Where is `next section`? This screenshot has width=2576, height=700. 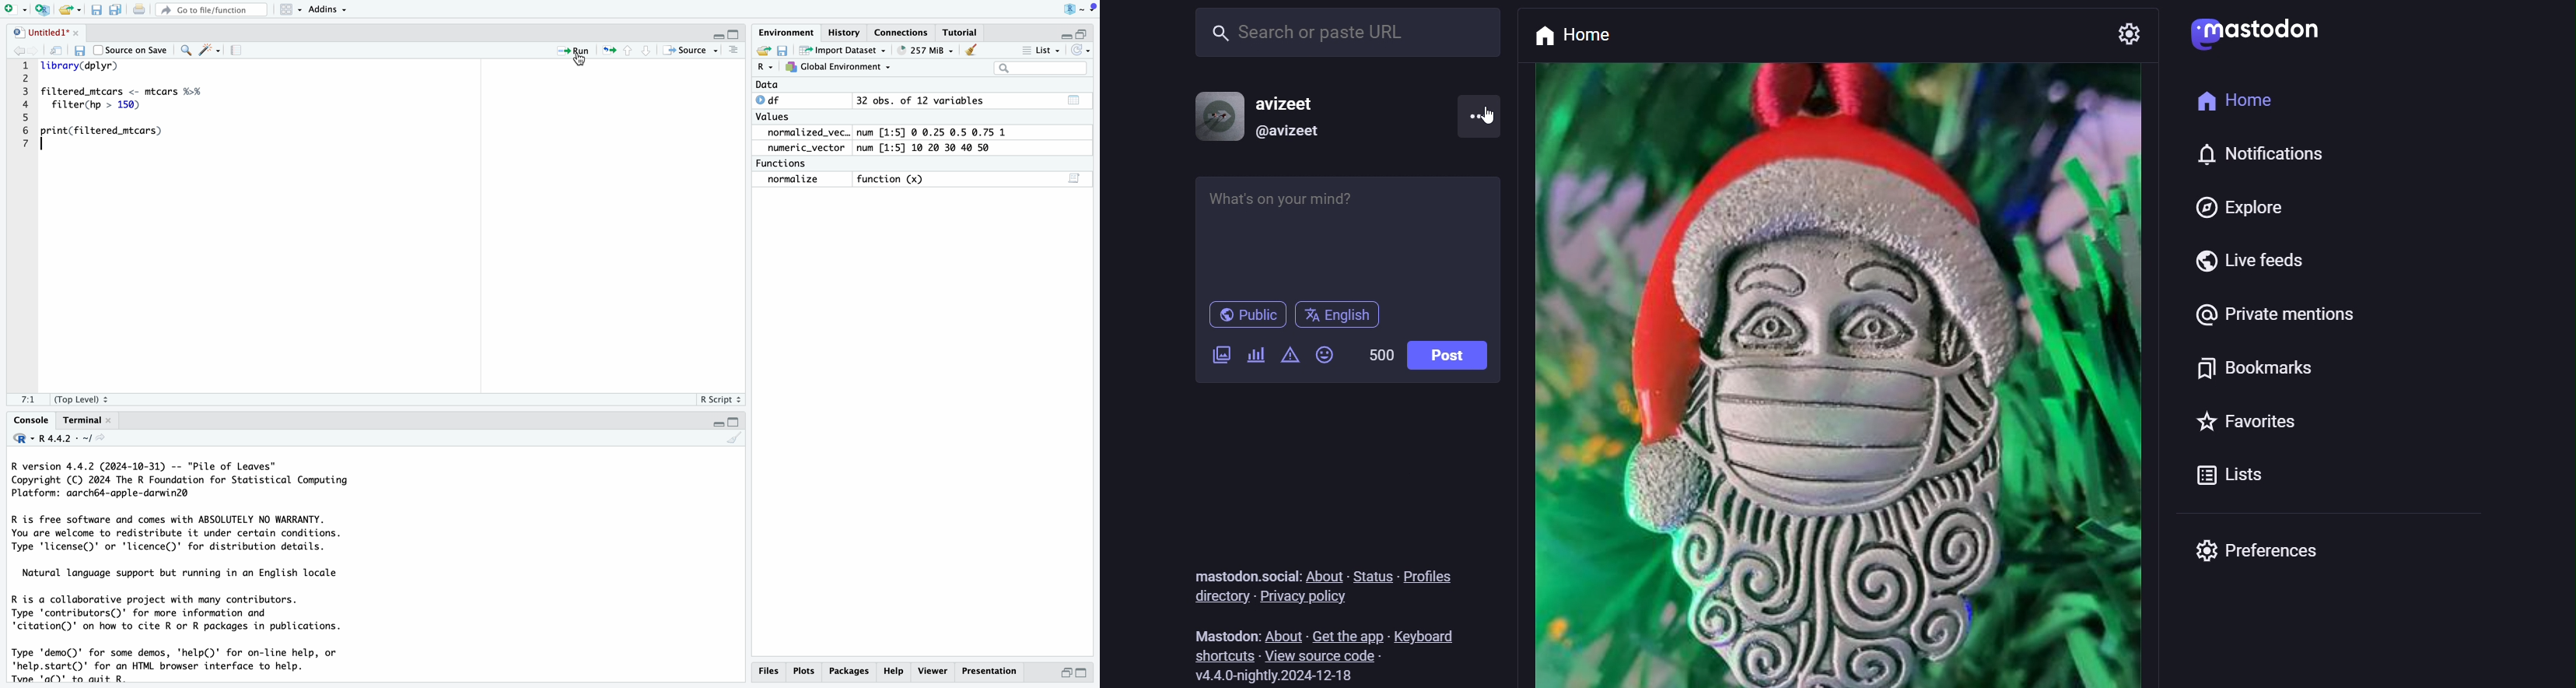
next section is located at coordinates (648, 52).